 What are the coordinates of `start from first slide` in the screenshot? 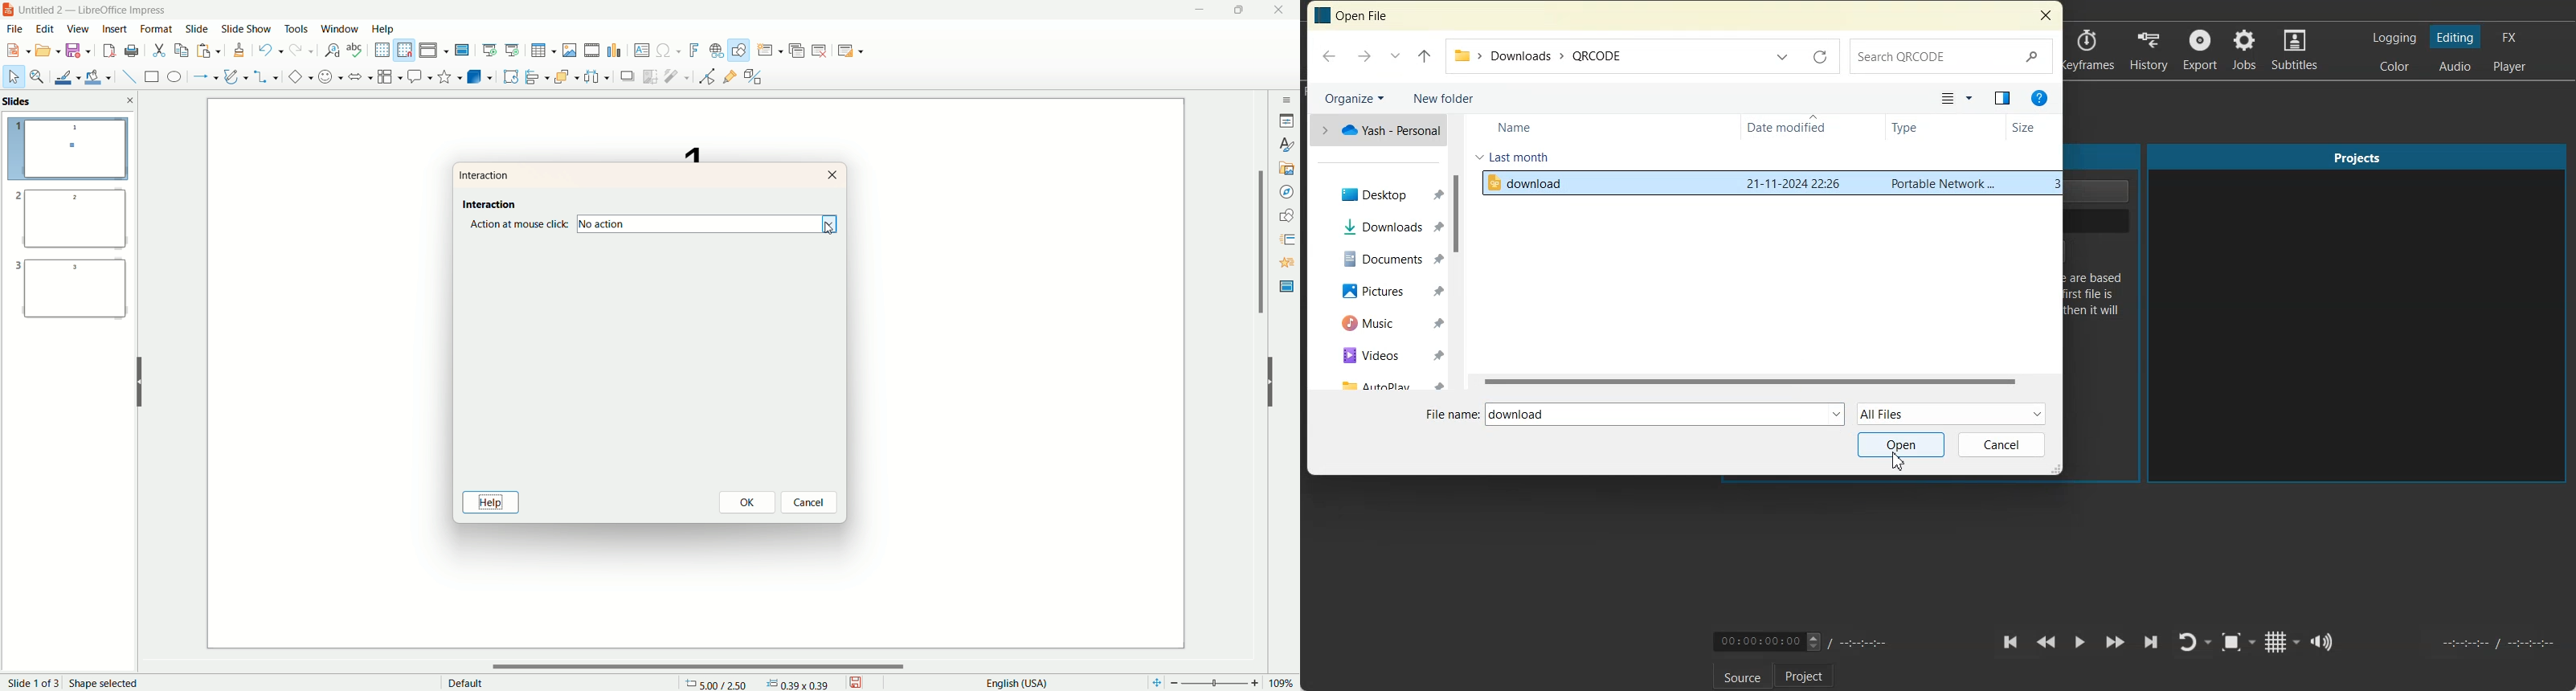 It's located at (490, 48).